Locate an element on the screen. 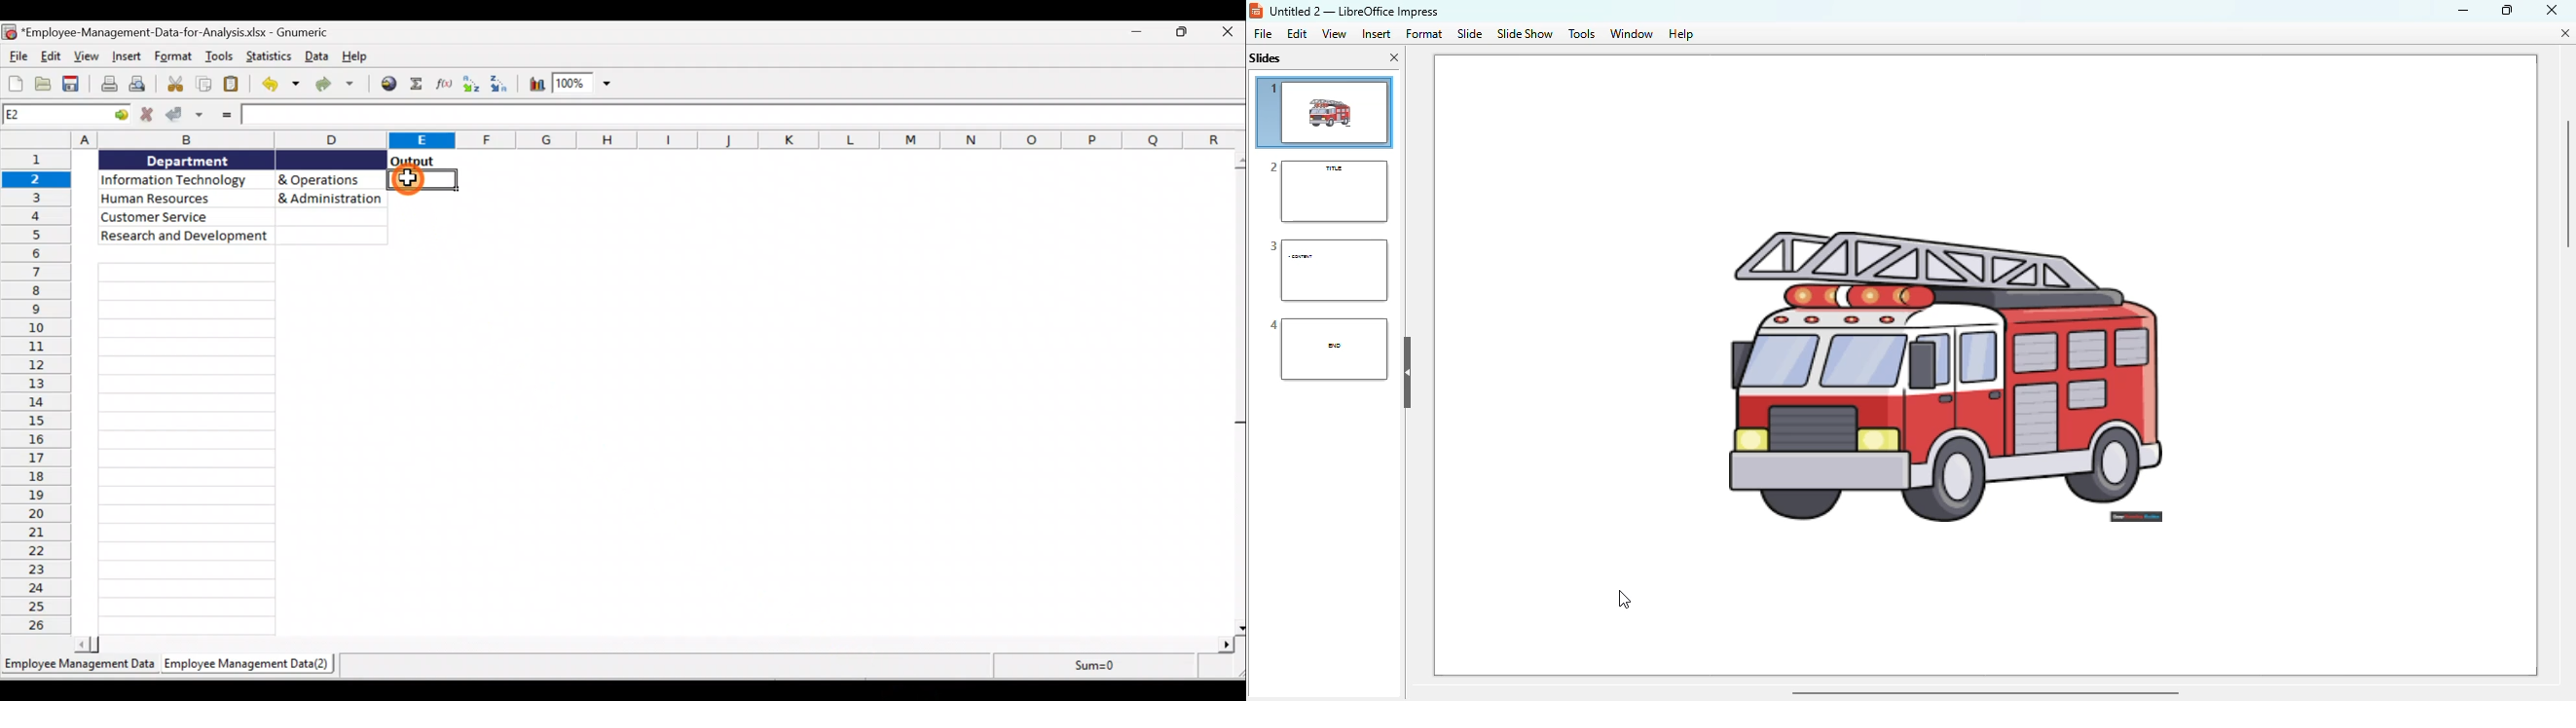  slide is located at coordinates (1471, 33).